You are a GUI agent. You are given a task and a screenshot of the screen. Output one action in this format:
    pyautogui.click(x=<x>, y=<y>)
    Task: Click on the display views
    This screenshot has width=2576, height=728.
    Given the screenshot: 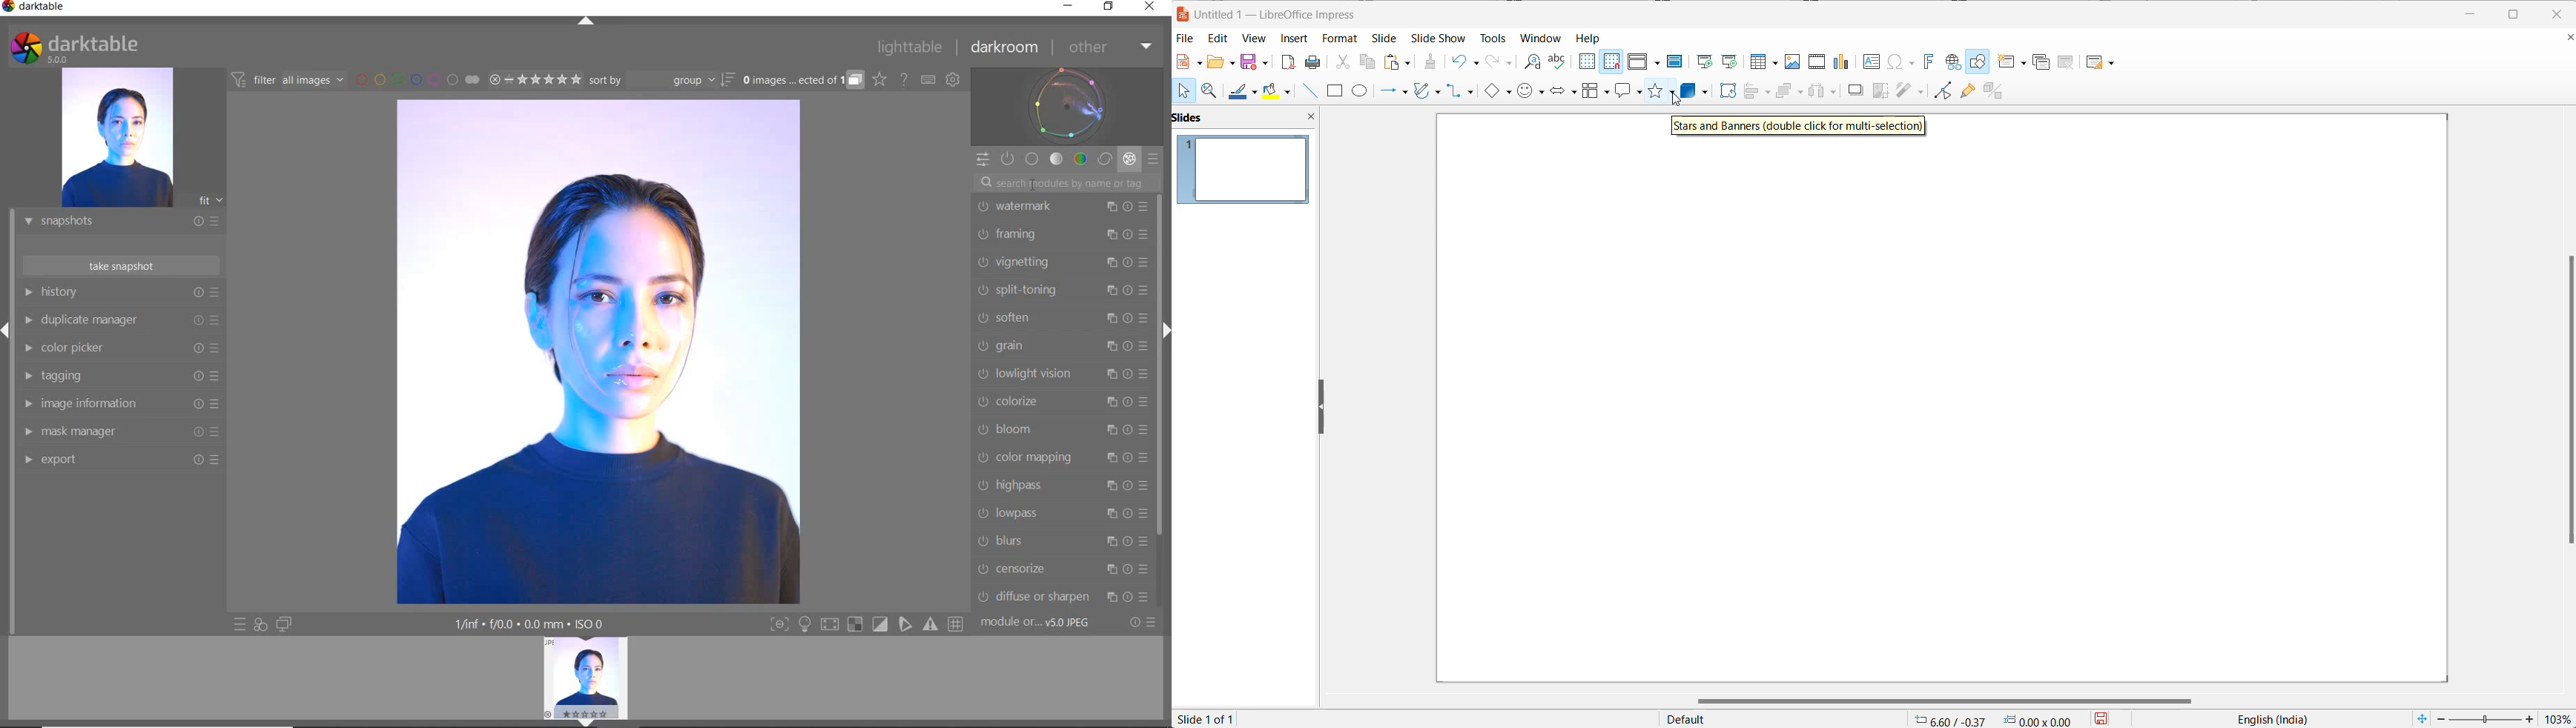 What is the action you would take?
    pyautogui.click(x=1645, y=61)
    